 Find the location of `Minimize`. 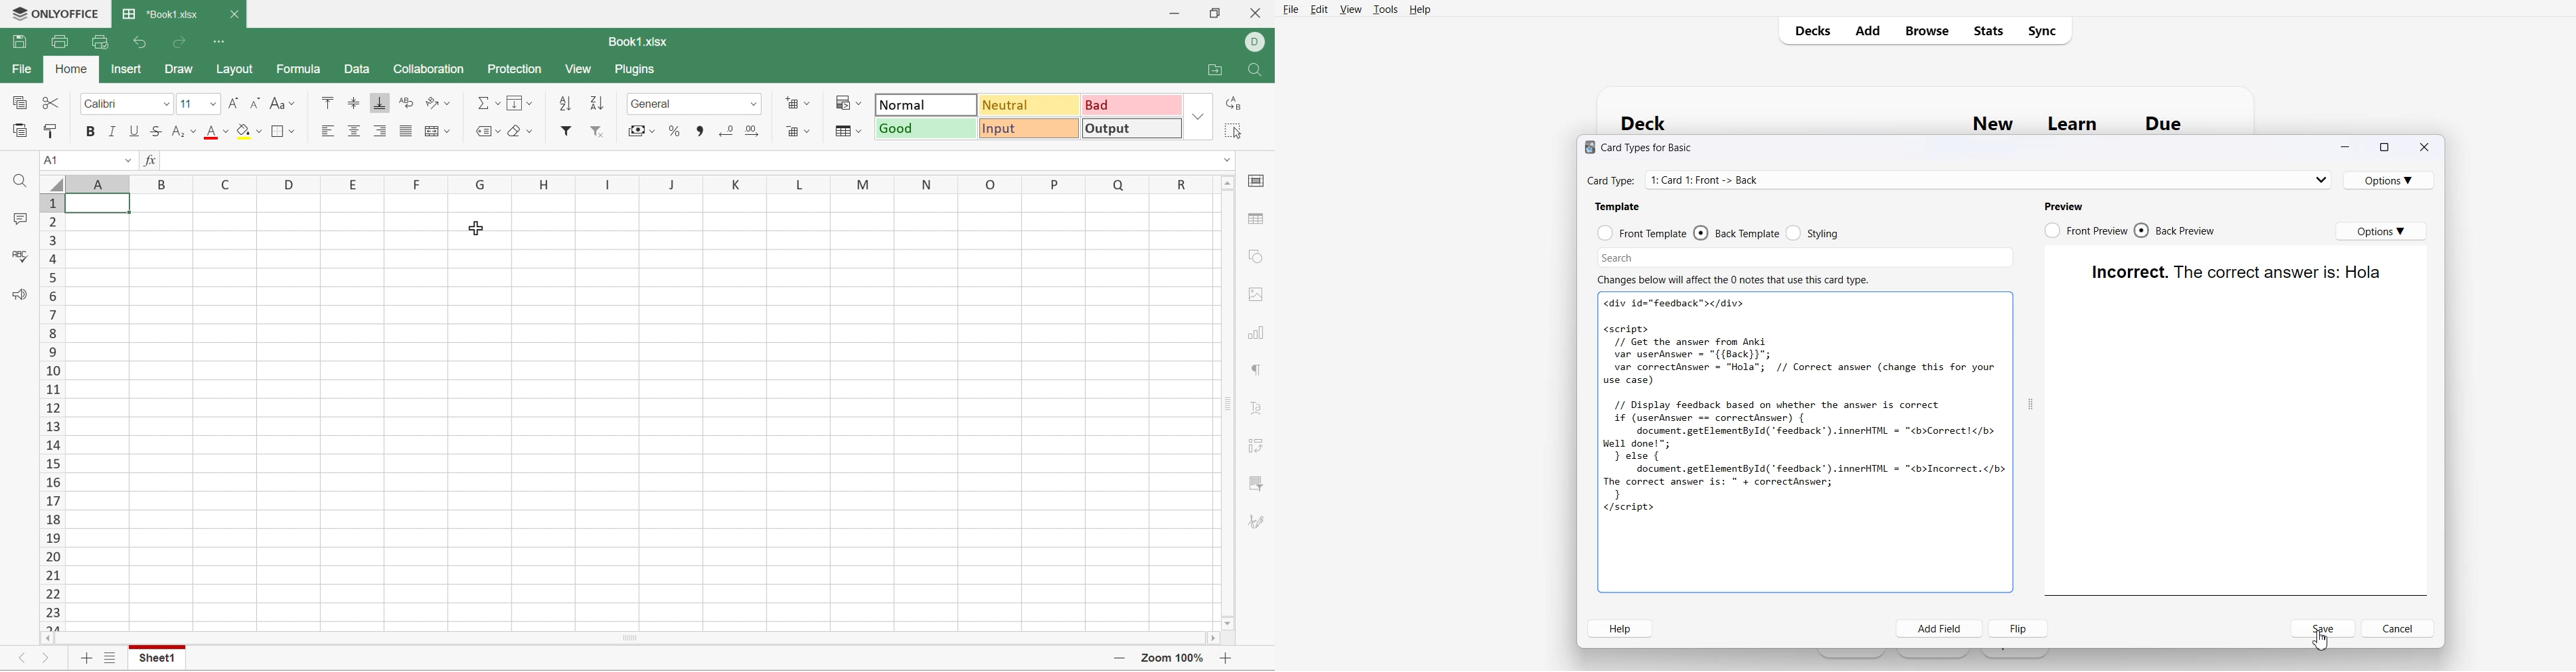

Minimize is located at coordinates (1174, 13).